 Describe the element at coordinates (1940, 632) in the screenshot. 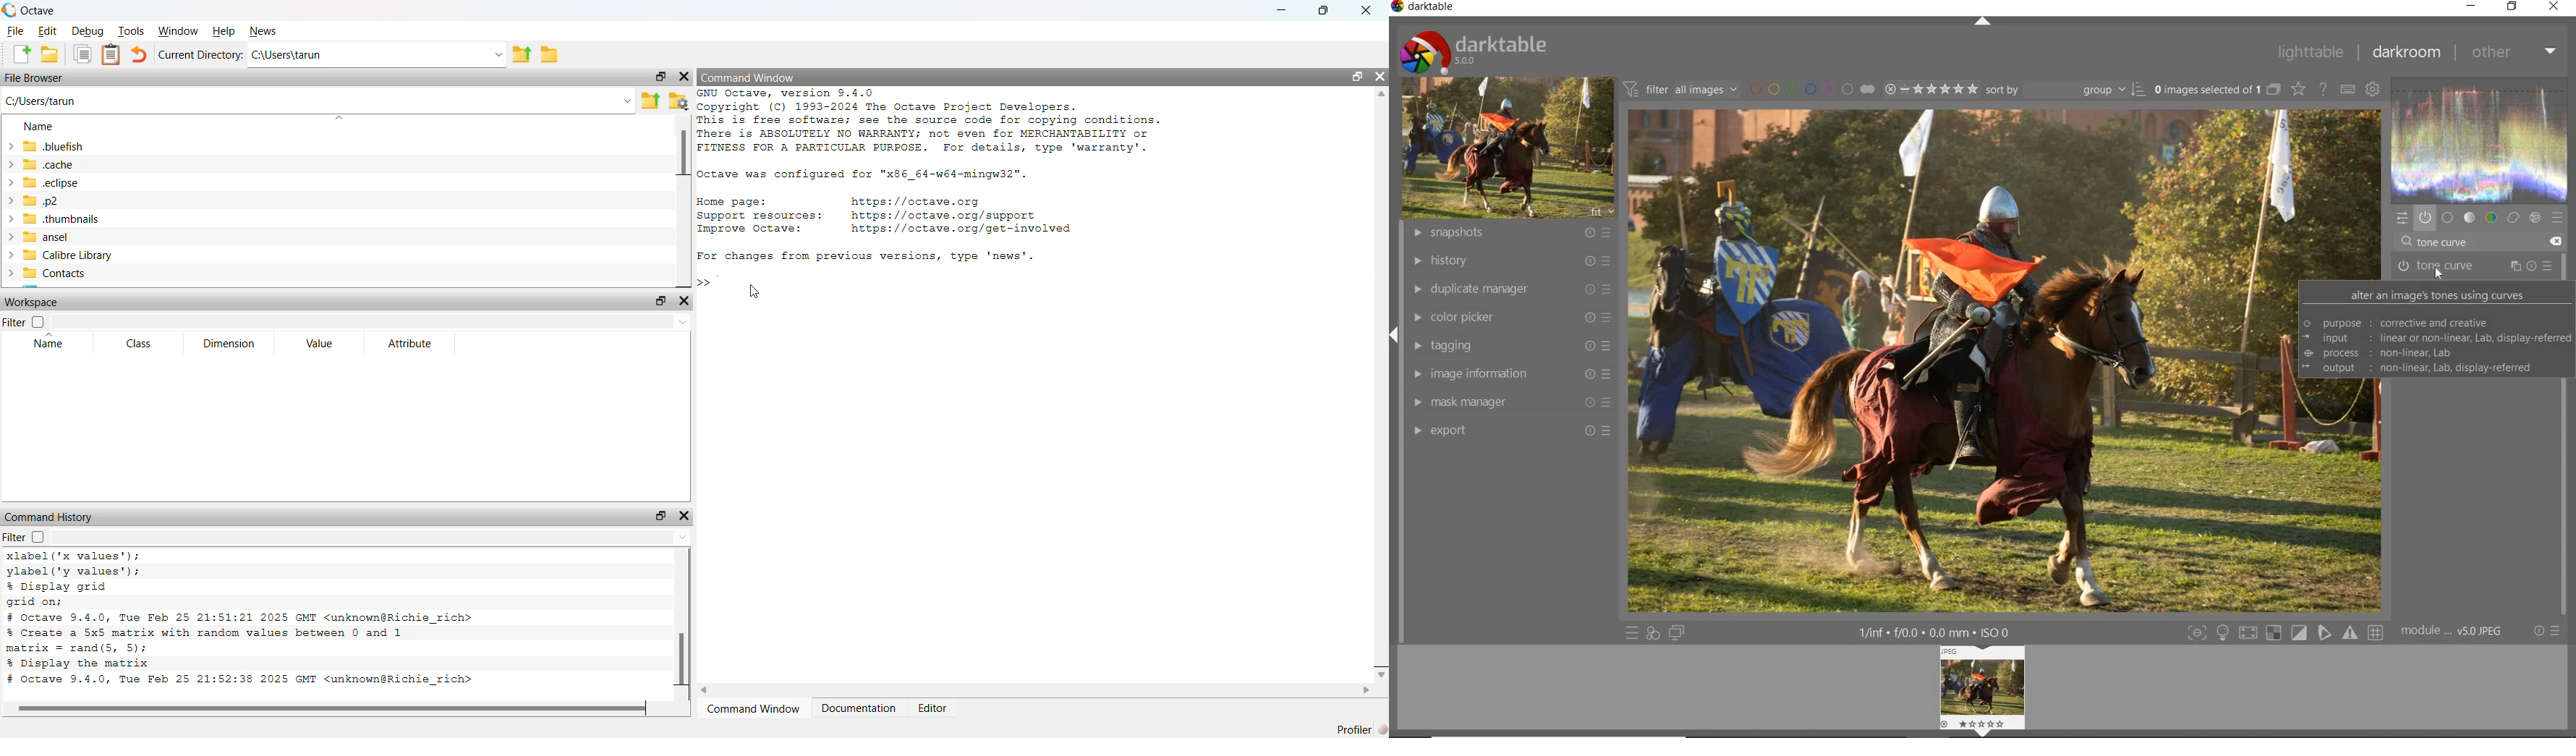

I see `1/fnf f/0.0 0.0 mm ISO 0` at that location.